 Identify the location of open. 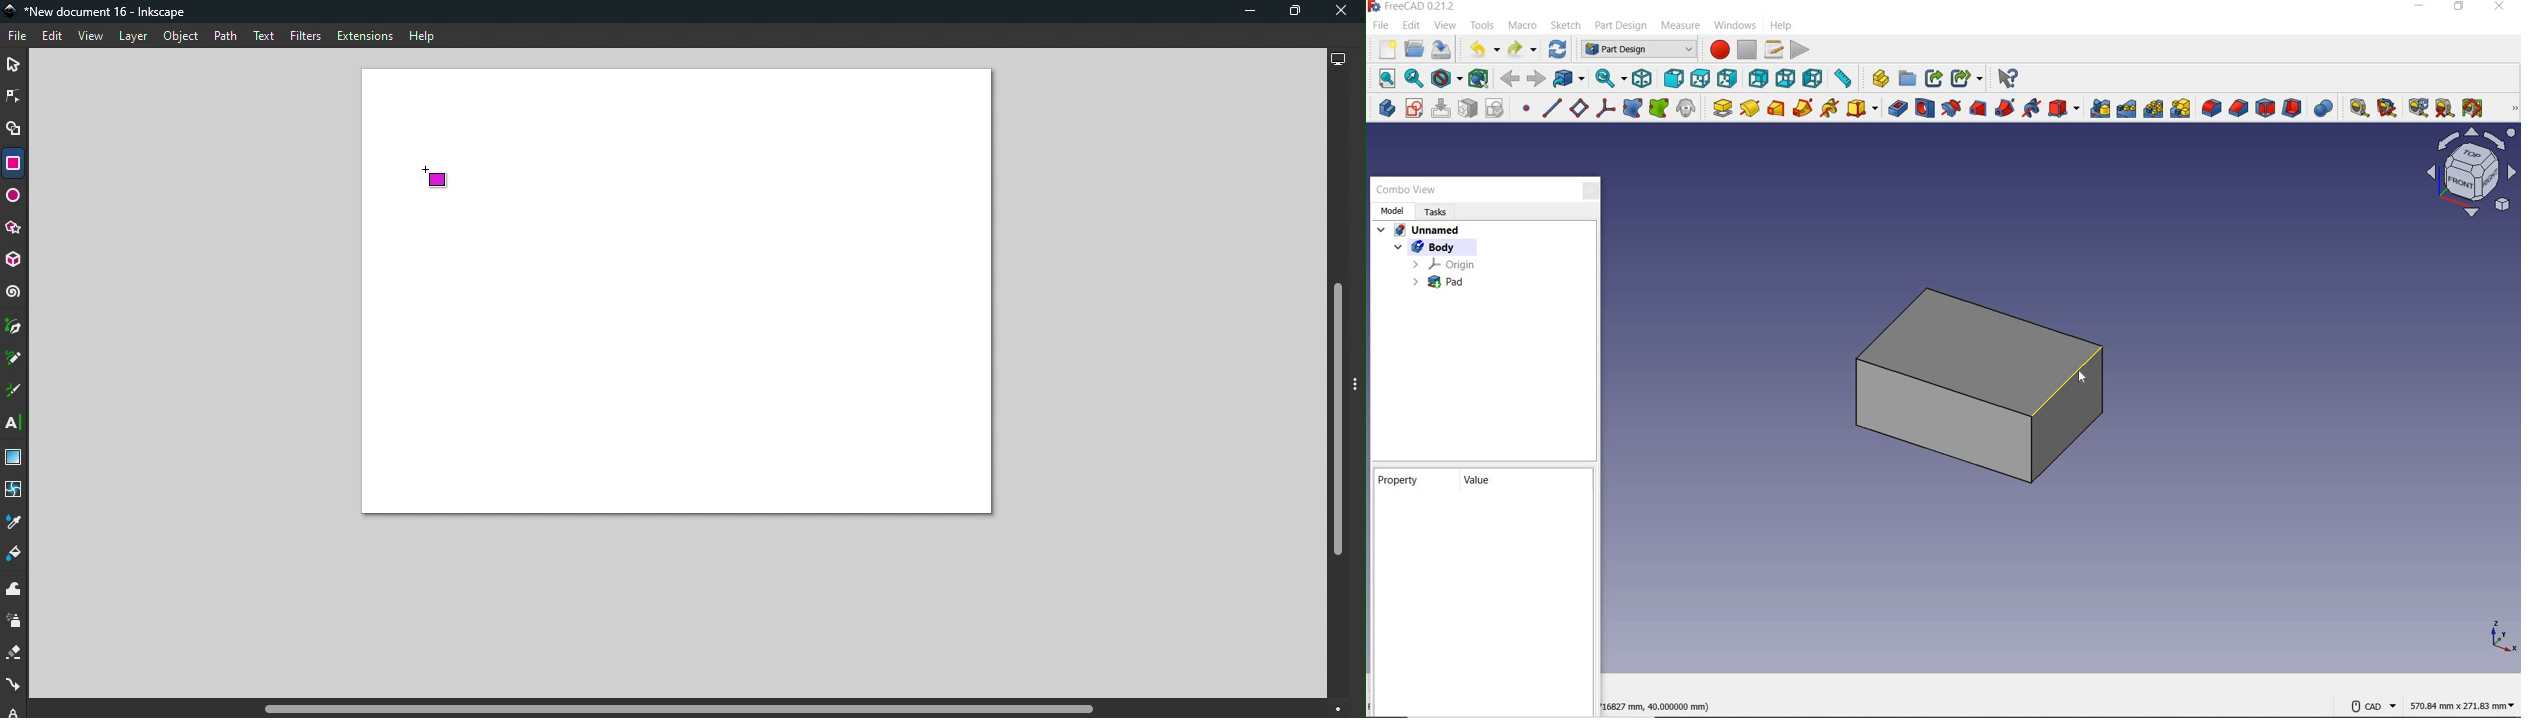
(1414, 49).